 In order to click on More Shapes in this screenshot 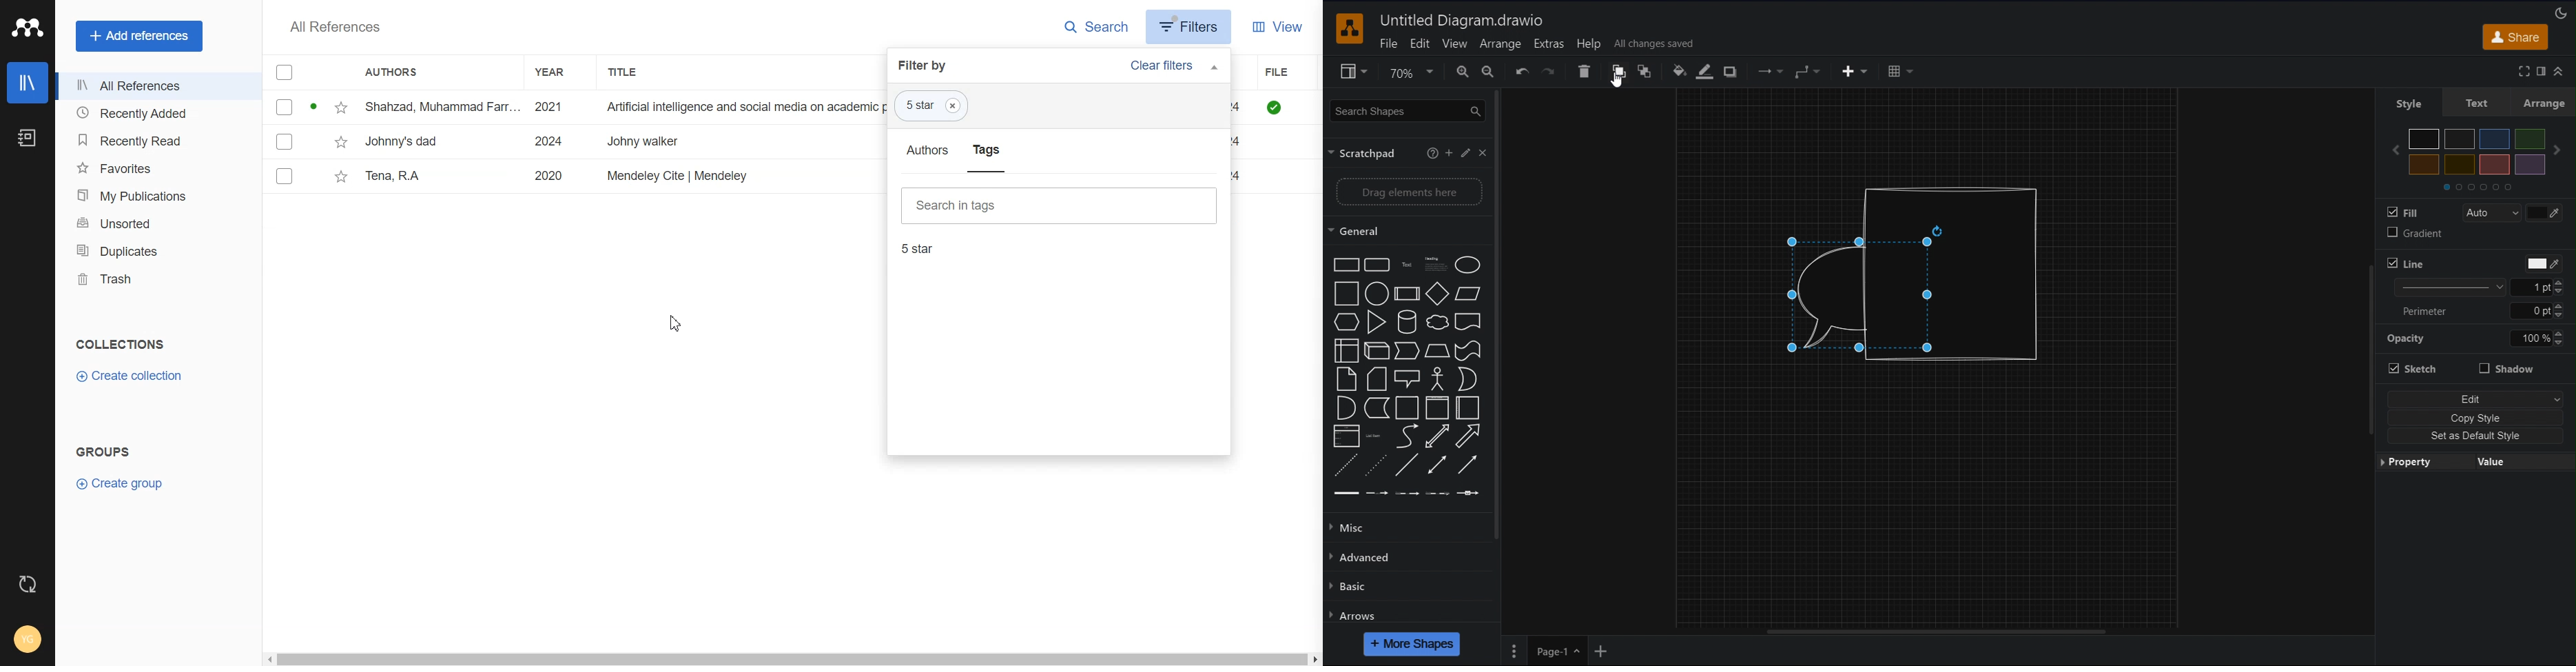, I will do `click(1412, 645)`.